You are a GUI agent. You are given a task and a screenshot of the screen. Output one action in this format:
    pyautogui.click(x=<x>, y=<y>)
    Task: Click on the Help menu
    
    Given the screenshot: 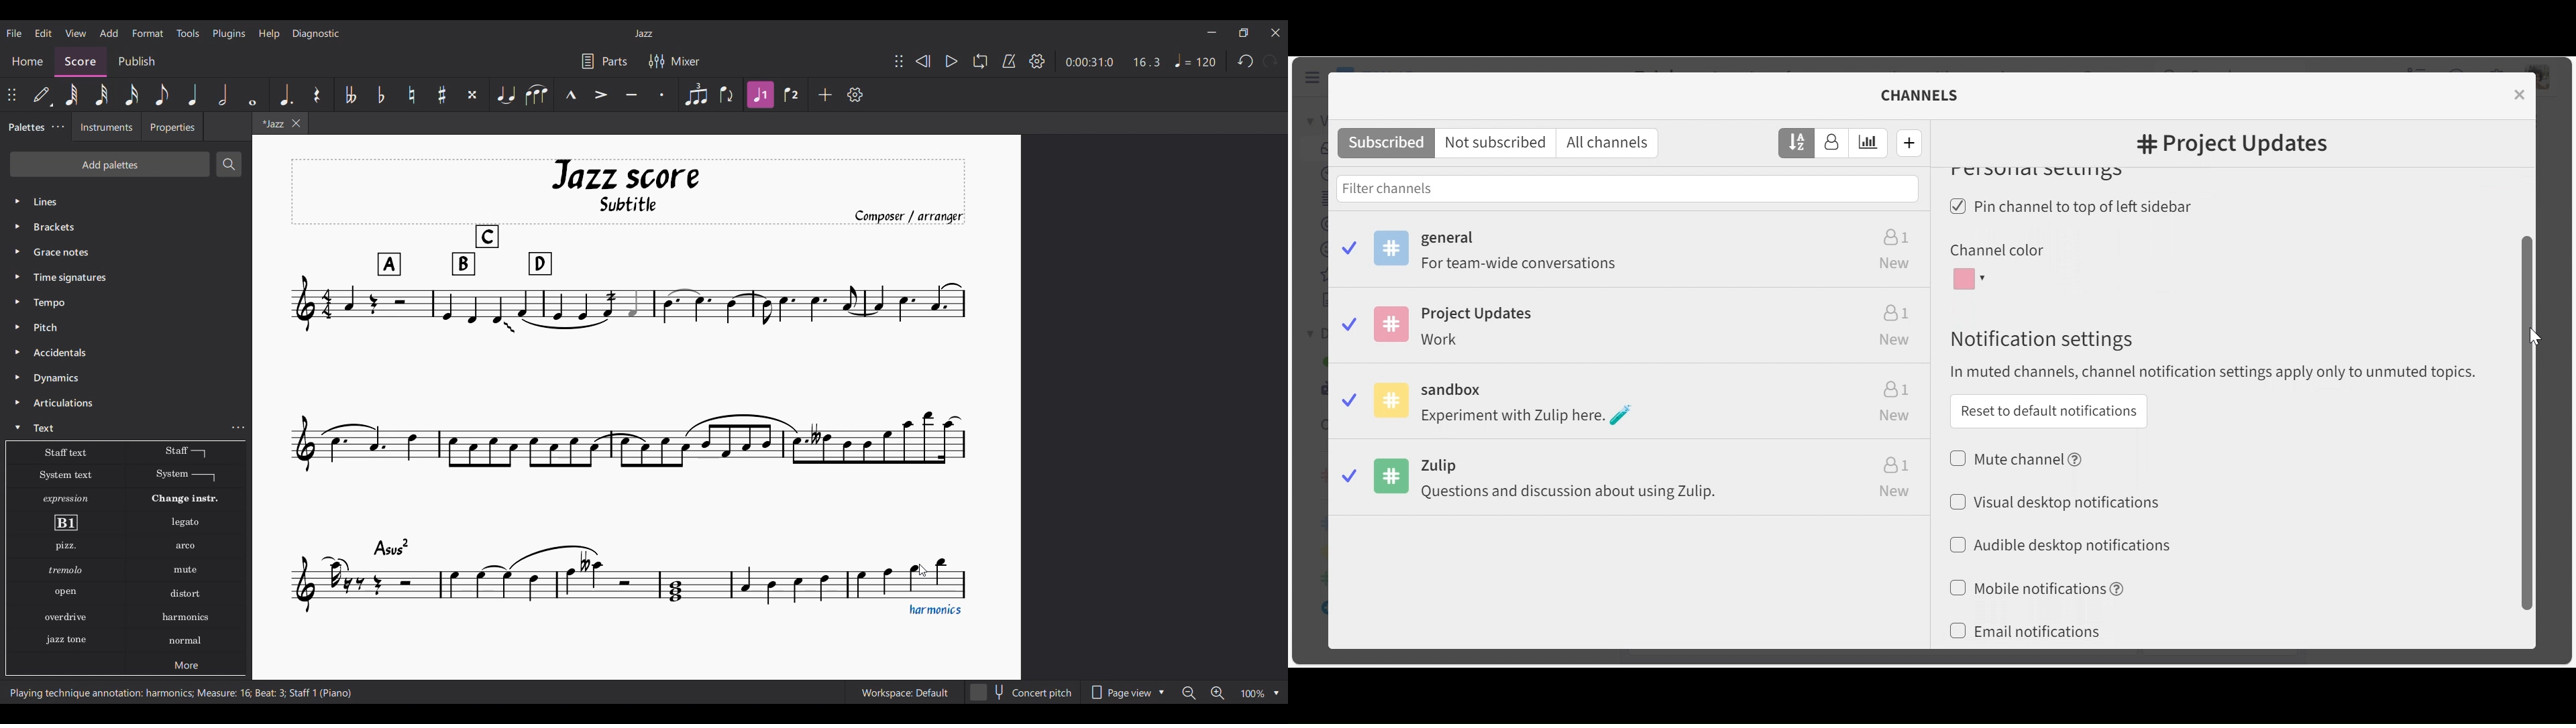 What is the action you would take?
    pyautogui.click(x=269, y=34)
    